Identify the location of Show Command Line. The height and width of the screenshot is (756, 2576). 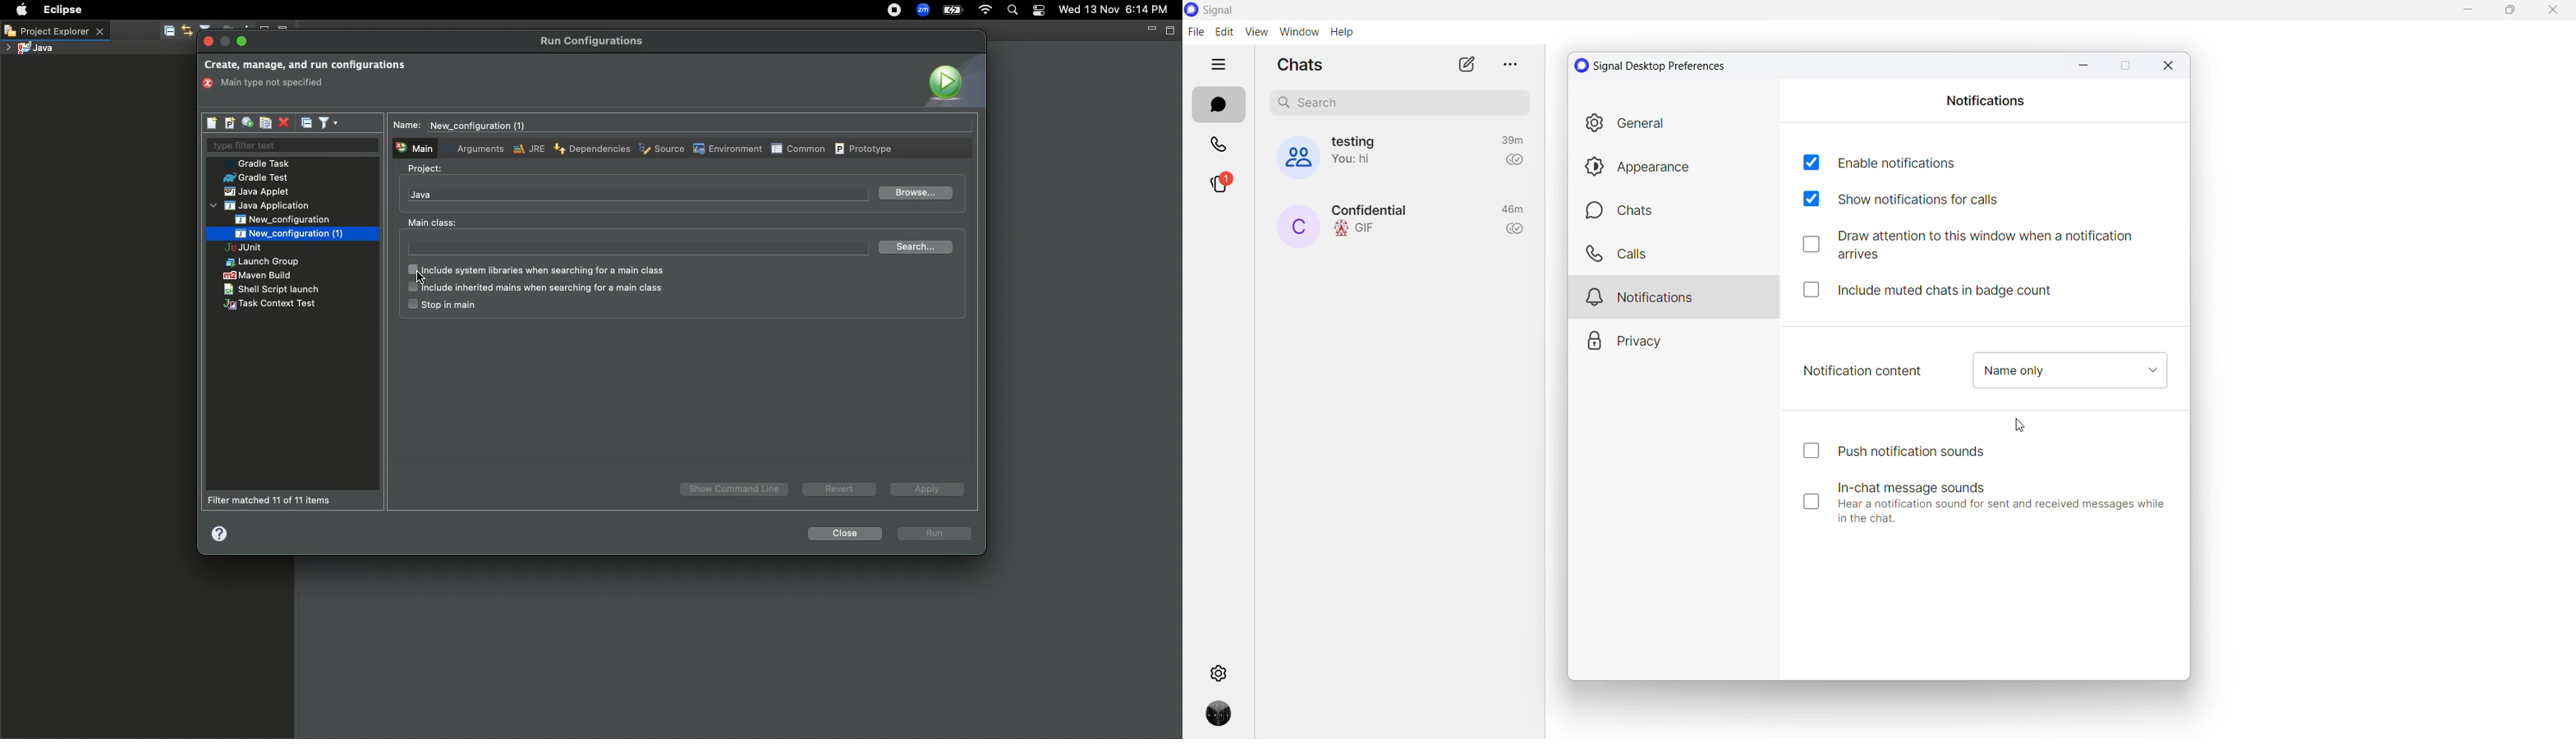
(736, 489).